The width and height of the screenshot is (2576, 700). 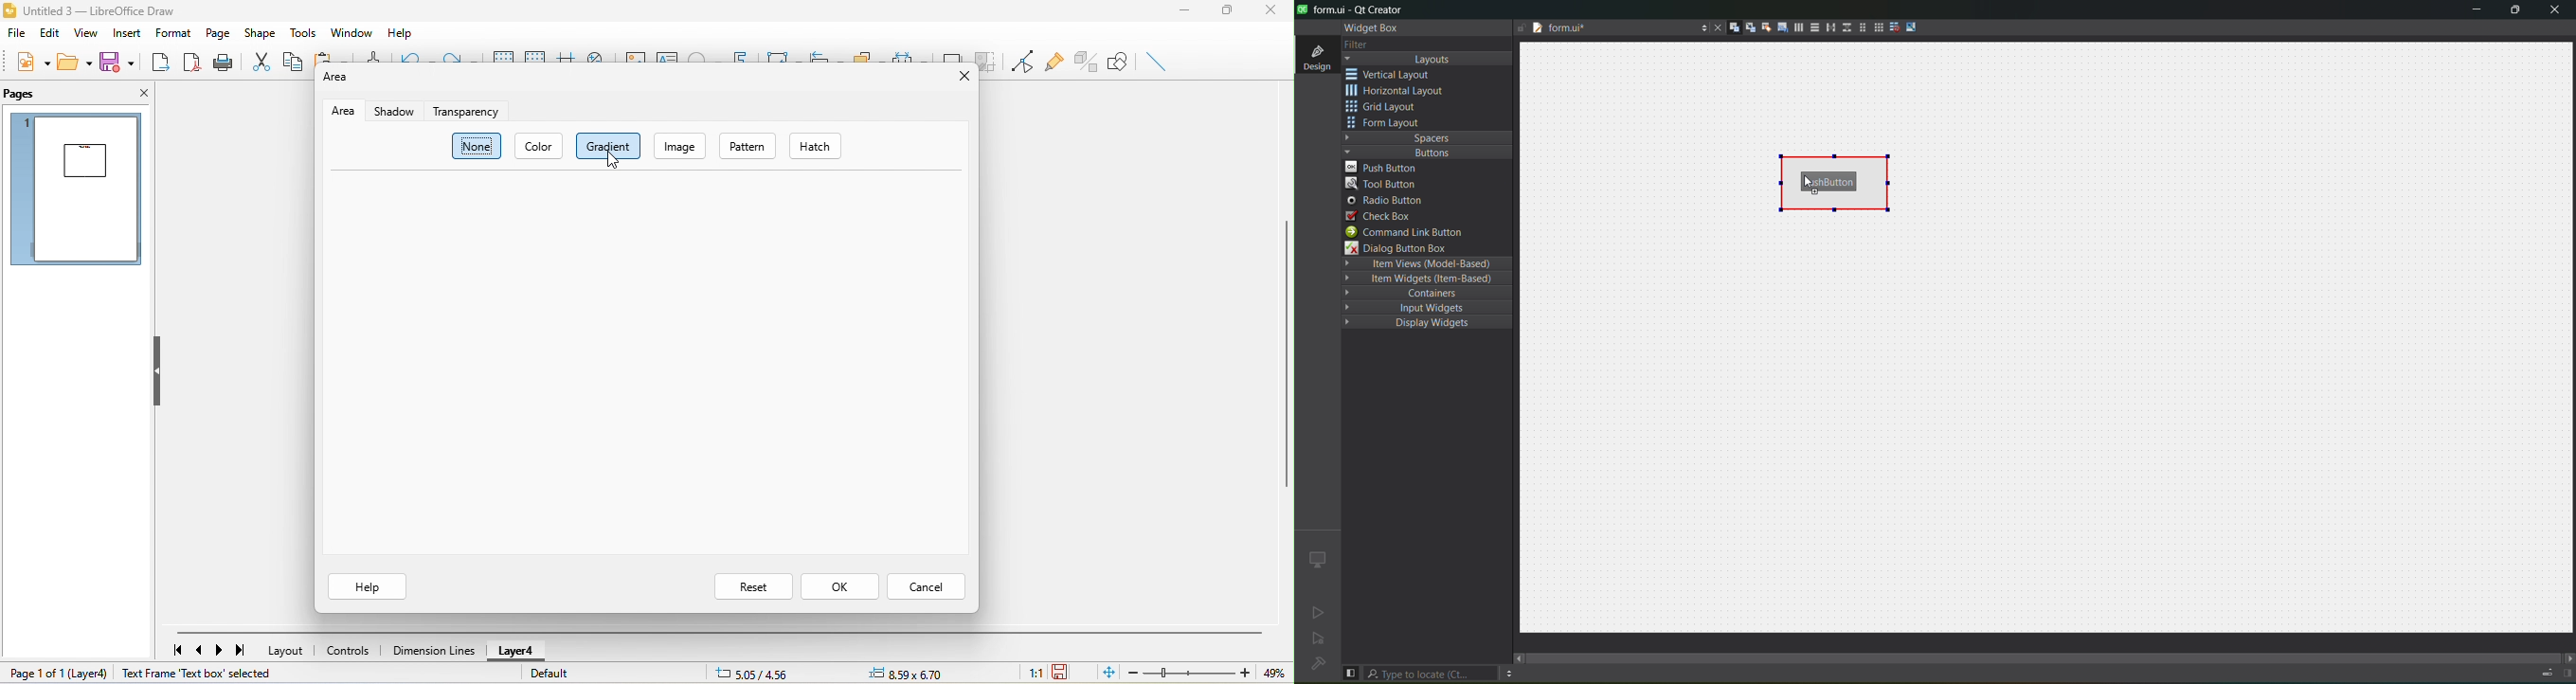 What do you see at coordinates (752, 147) in the screenshot?
I see `pattern` at bounding box center [752, 147].